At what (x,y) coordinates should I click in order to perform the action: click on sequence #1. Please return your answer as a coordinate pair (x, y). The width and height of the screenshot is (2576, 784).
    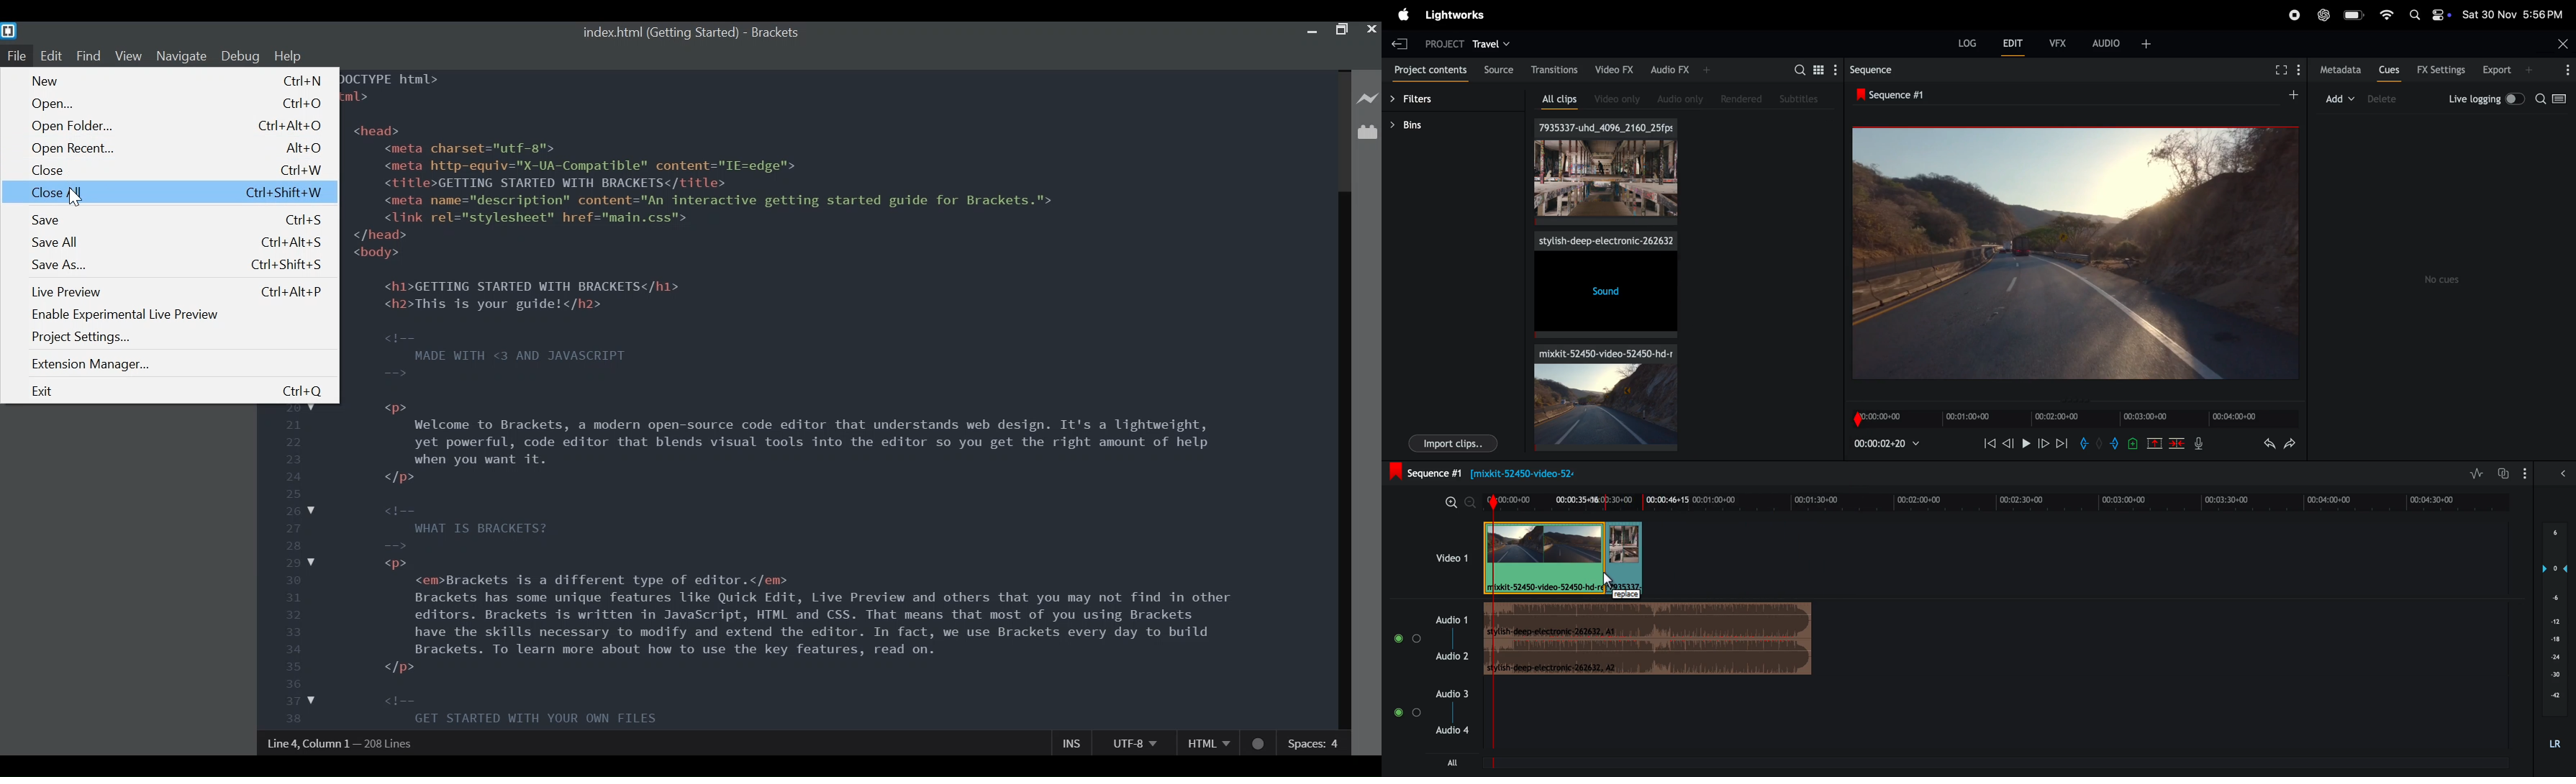
    Looking at the image, I should click on (1894, 96).